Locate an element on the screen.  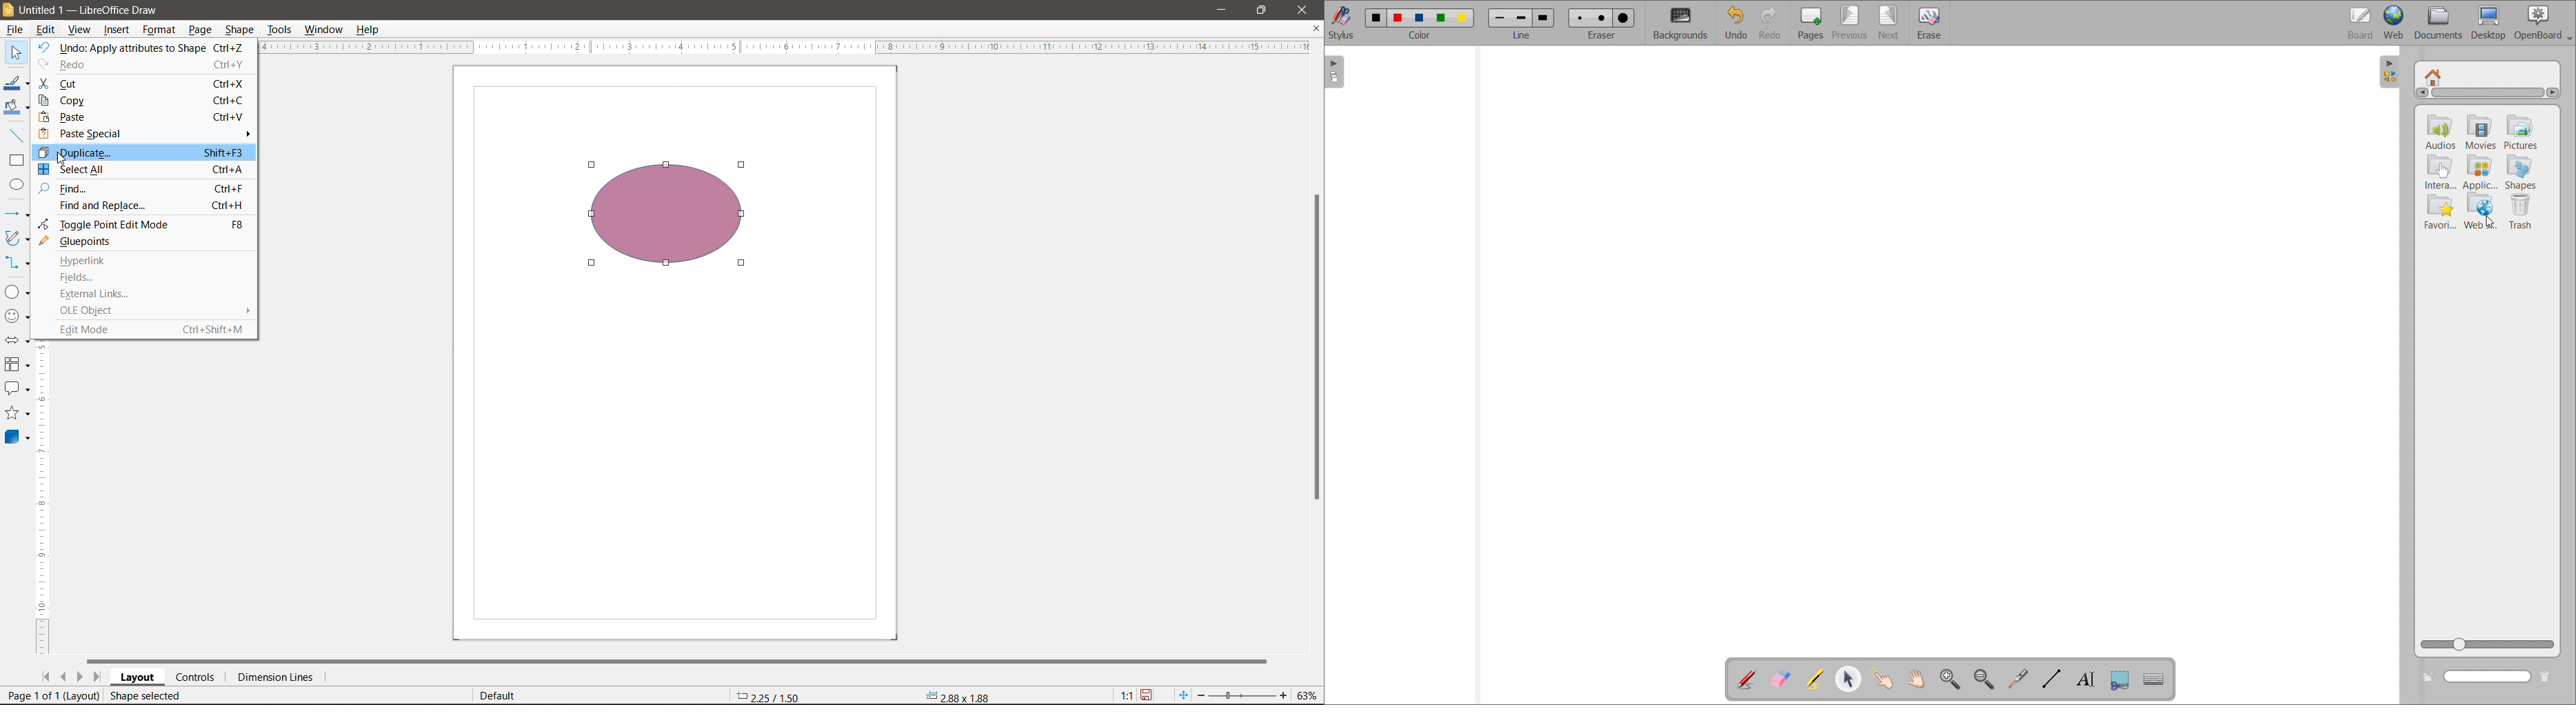
OLE Object is located at coordinates (85, 312).